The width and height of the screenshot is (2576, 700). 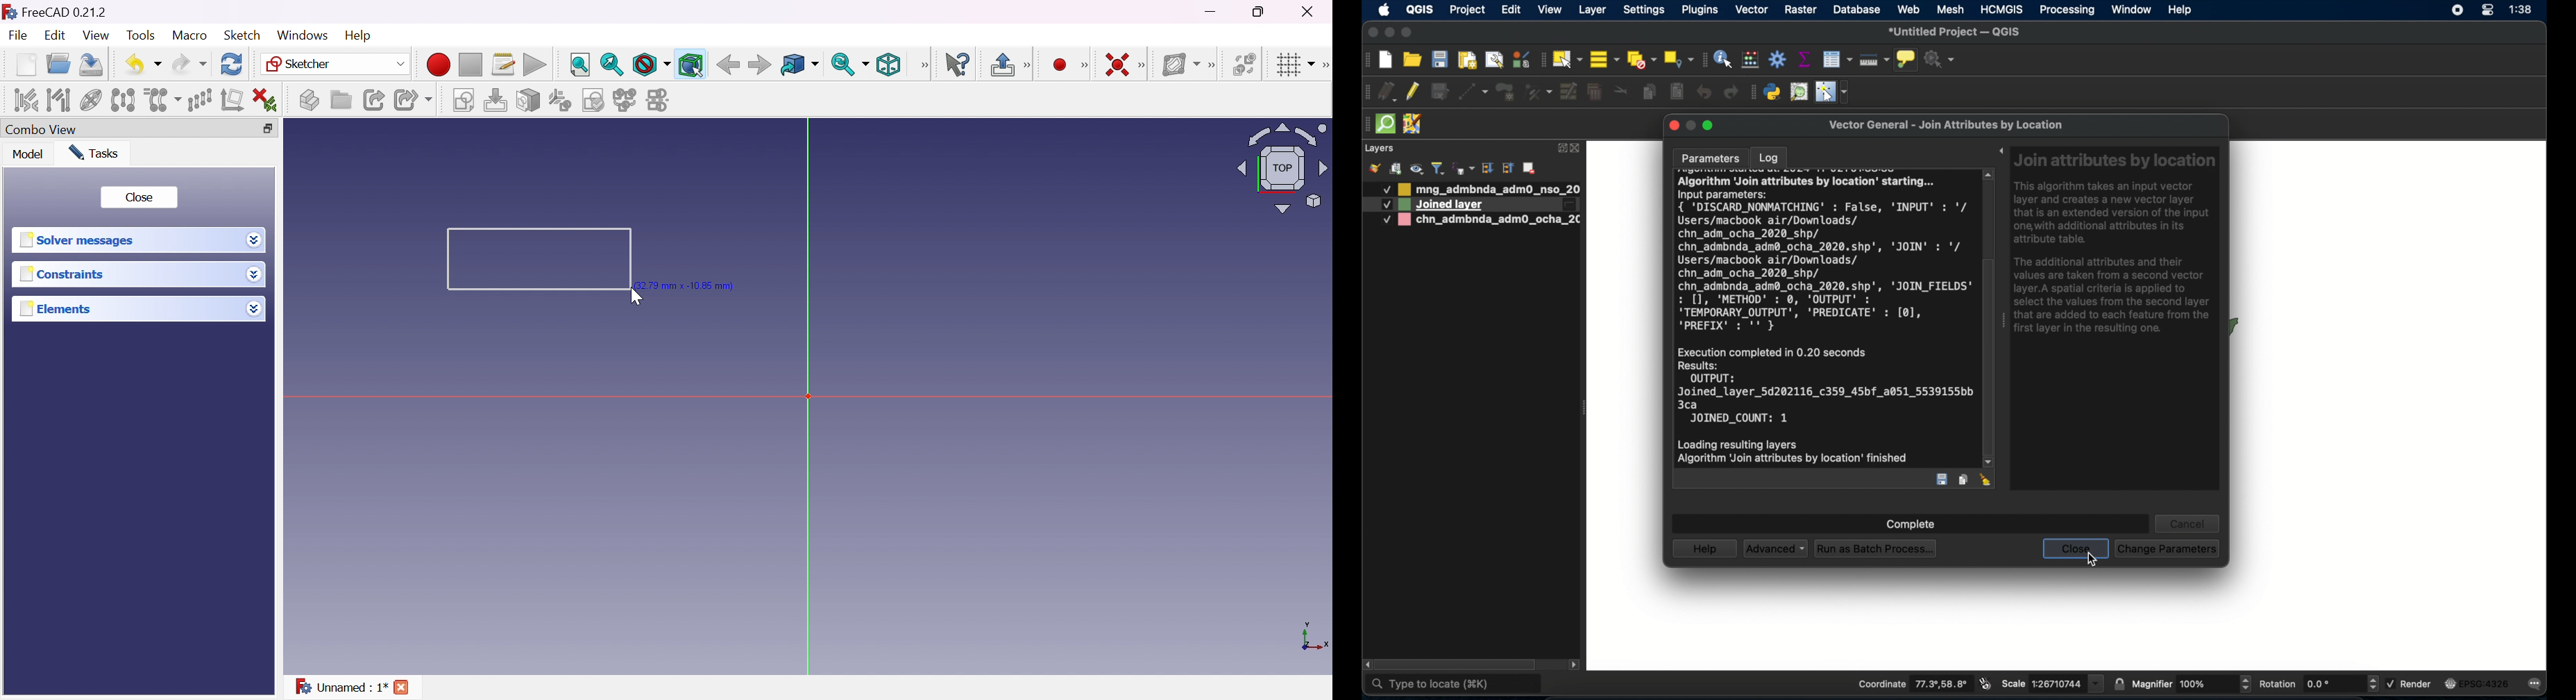 What do you see at coordinates (849, 66) in the screenshot?
I see `Sync view` at bounding box center [849, 66].